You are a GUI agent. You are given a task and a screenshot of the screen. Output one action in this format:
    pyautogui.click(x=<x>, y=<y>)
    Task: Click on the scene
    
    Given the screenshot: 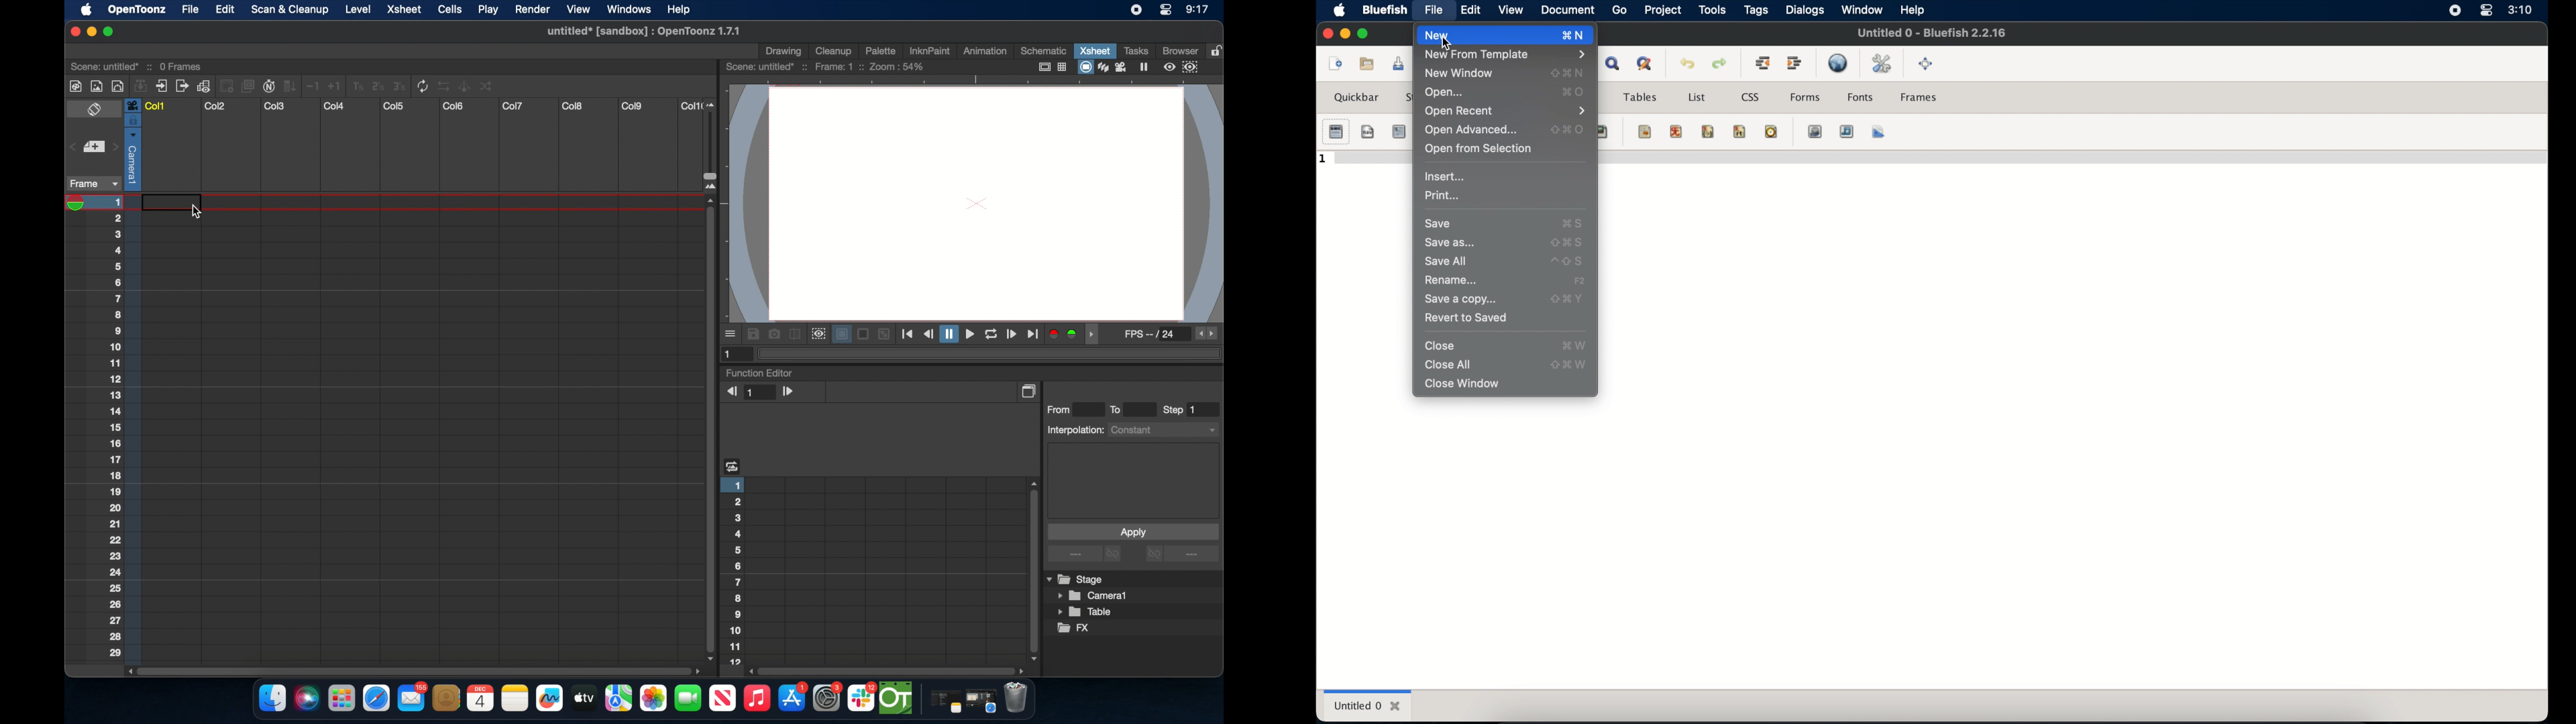 What is the action you would take?
    pyautogui.click(x=826, y=67)
    